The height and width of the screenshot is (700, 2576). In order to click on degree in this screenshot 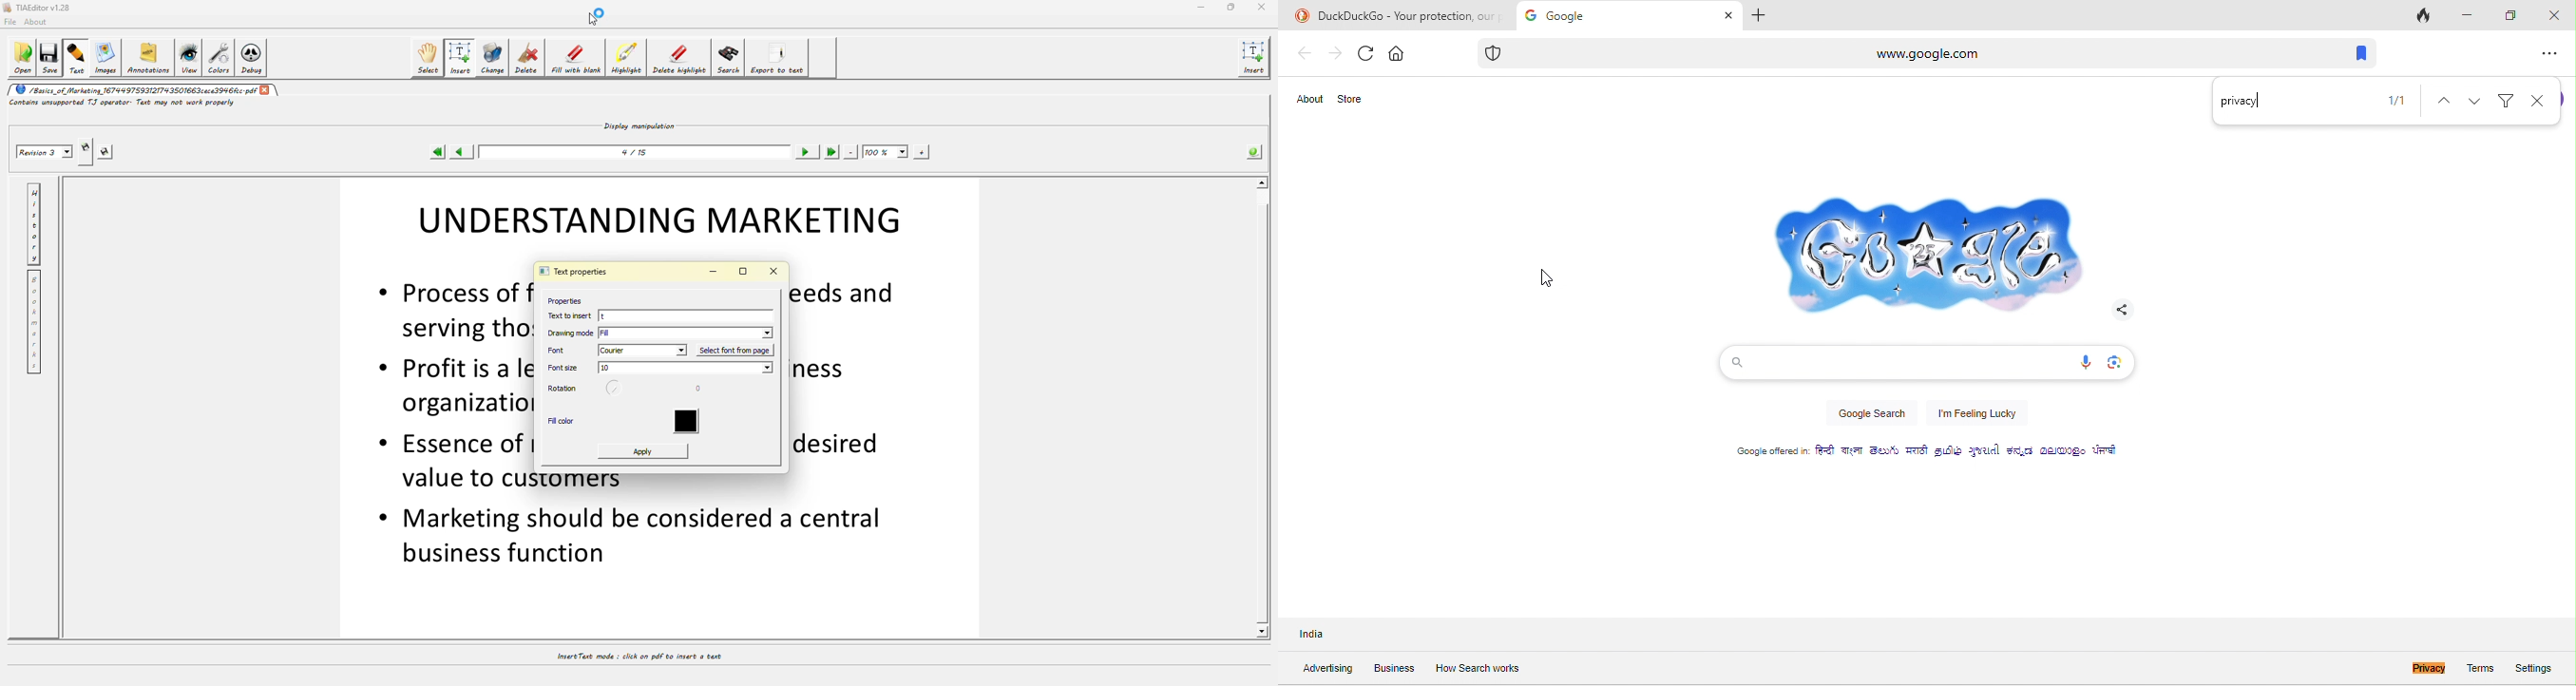, I will do `click(703, 390)`.